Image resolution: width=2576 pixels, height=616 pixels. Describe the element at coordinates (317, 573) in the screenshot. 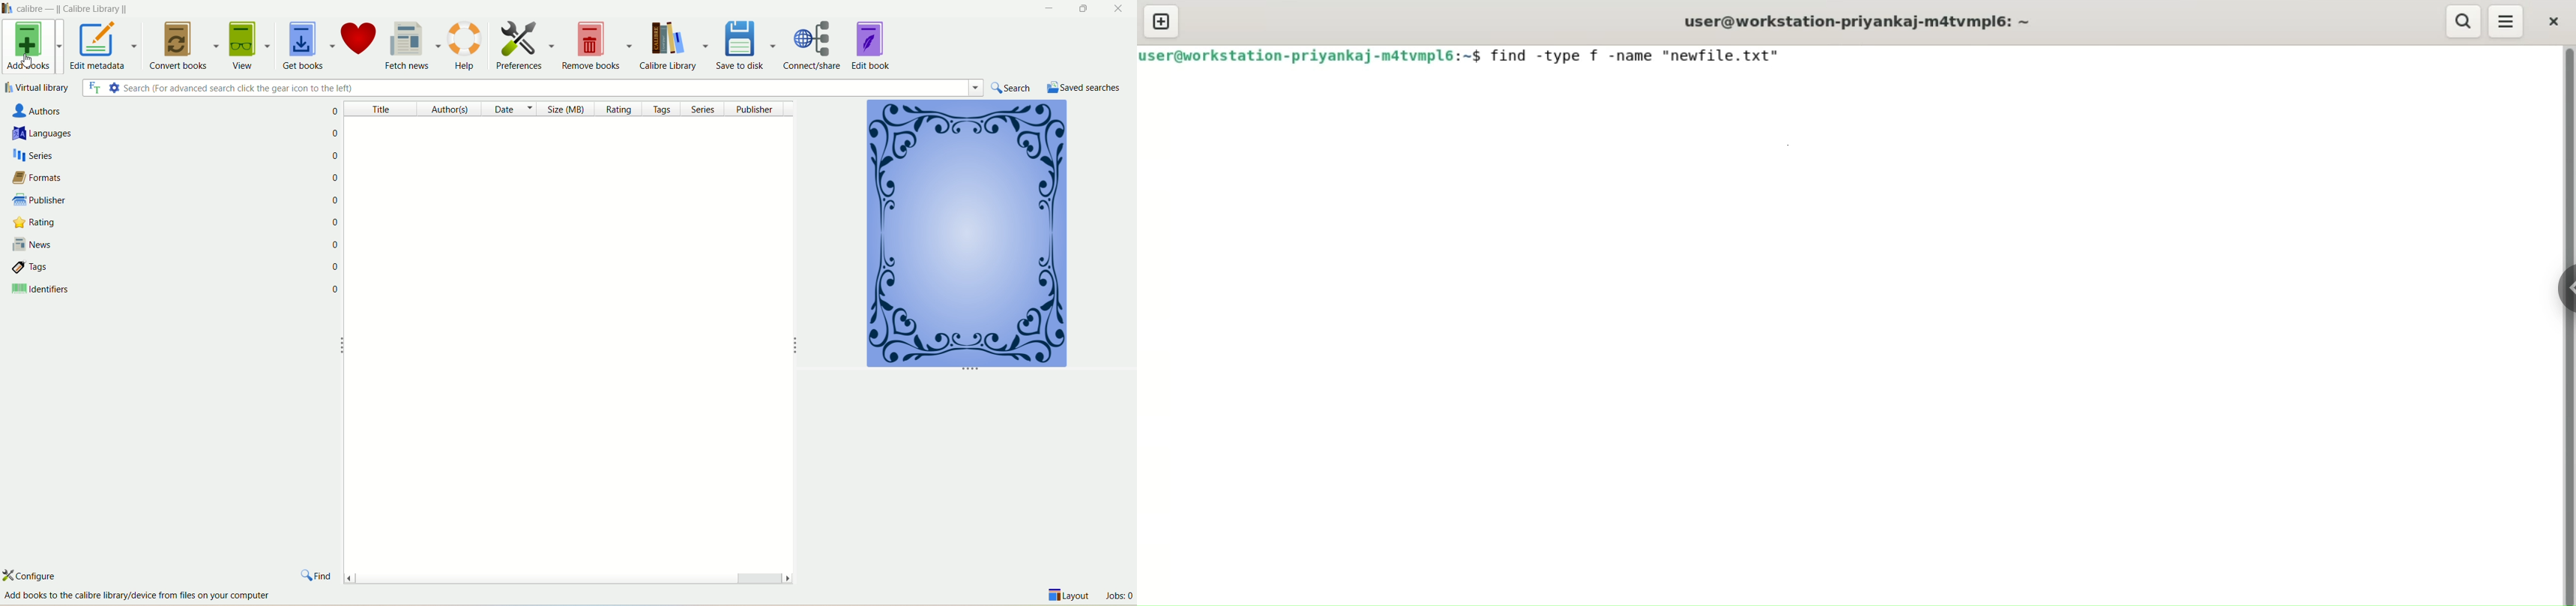

I see `find` at that location.